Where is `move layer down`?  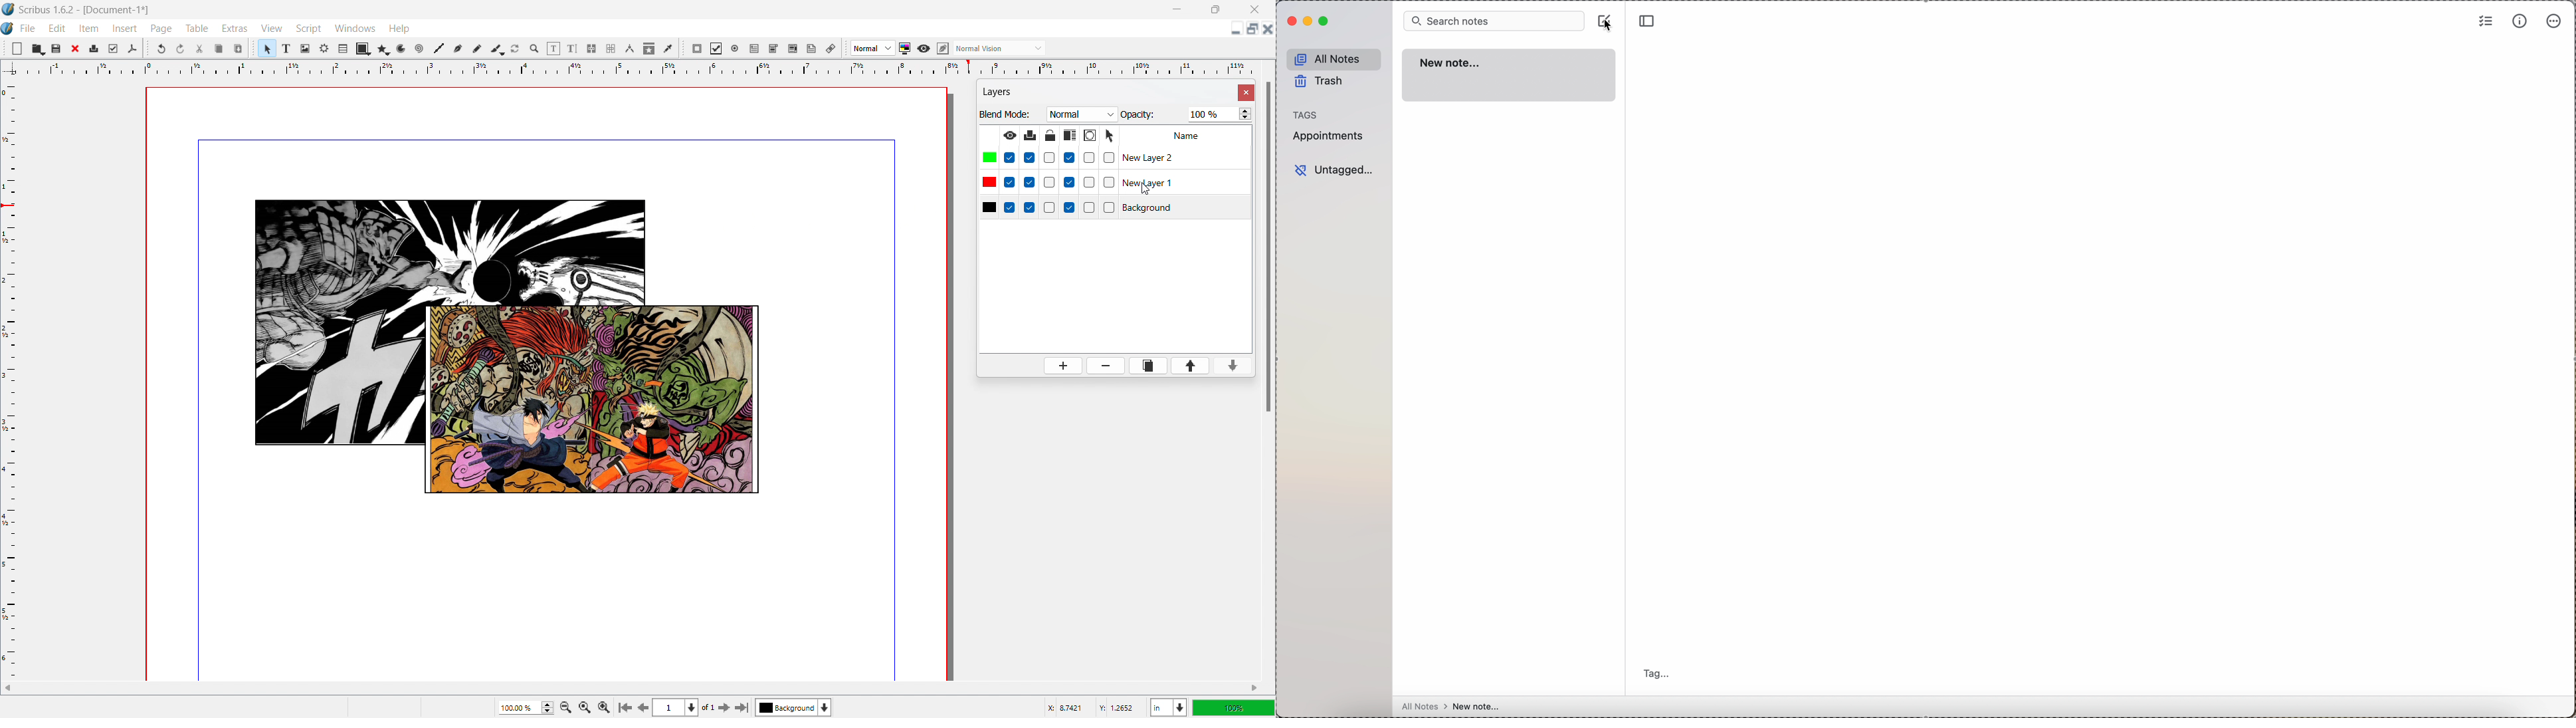
move layer down is located at coordinates (1233, 366).